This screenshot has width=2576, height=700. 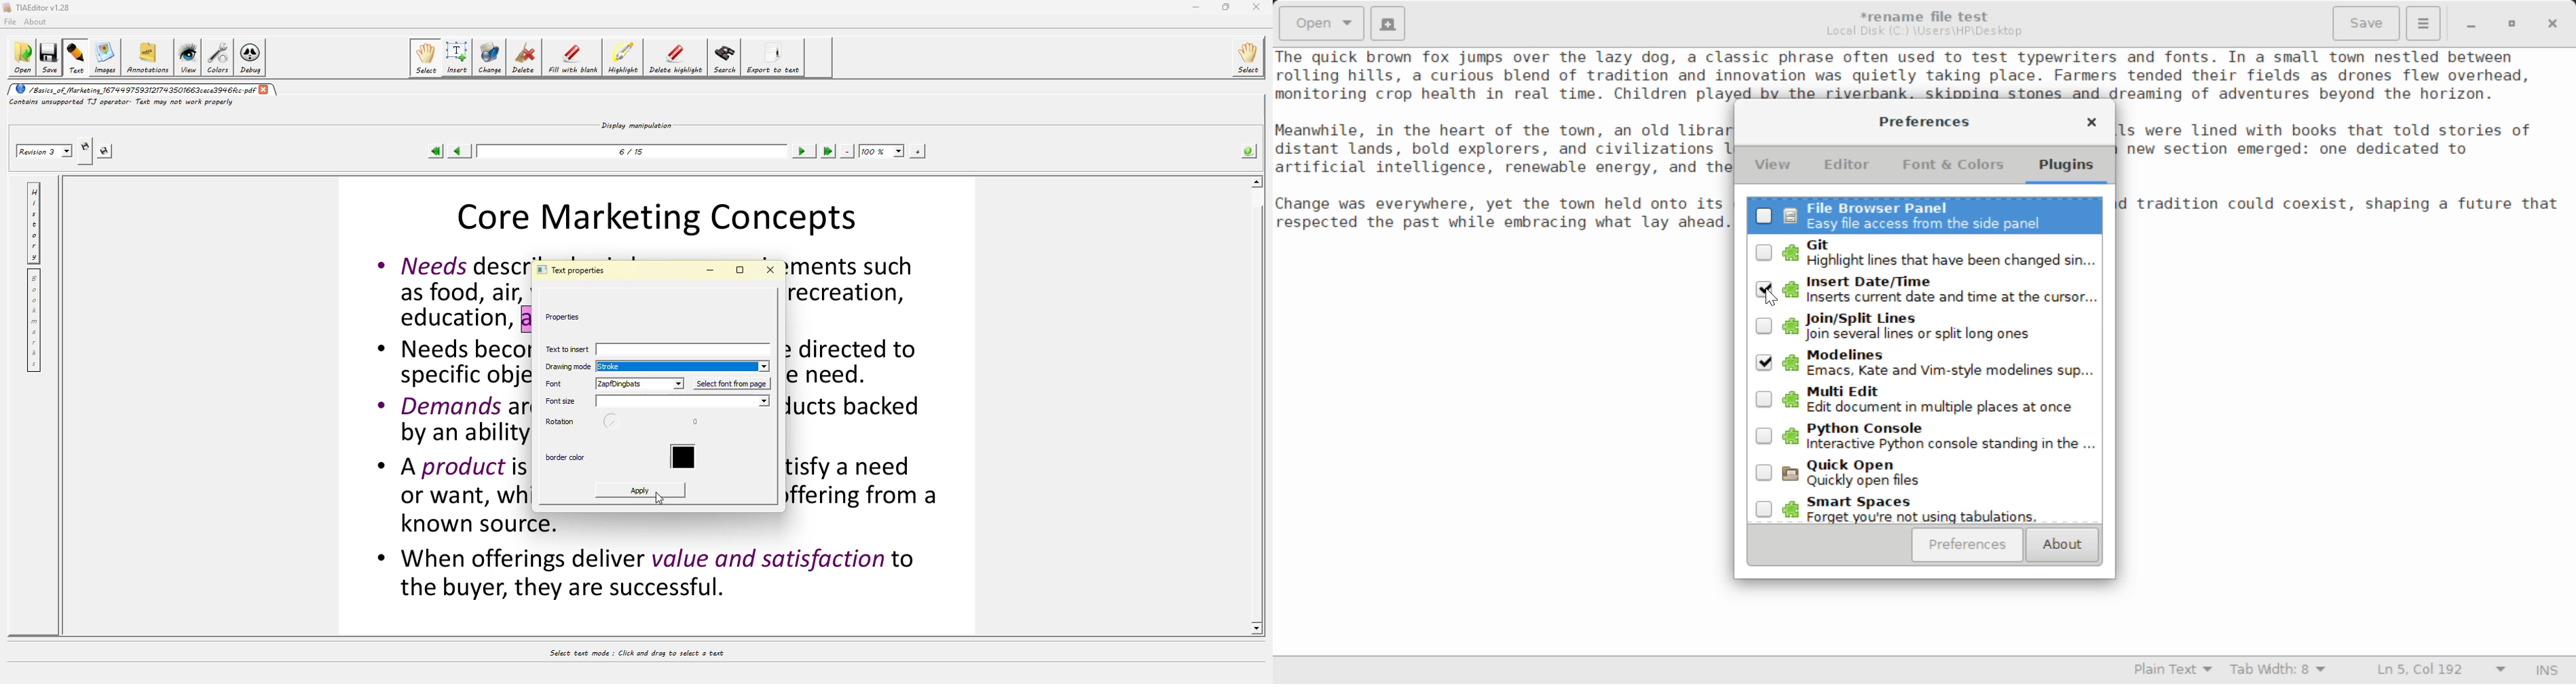 What do you see at coordinates (1928, 14) in the screenshot?
I see `File Name ` at bounding box center [1928, 14].